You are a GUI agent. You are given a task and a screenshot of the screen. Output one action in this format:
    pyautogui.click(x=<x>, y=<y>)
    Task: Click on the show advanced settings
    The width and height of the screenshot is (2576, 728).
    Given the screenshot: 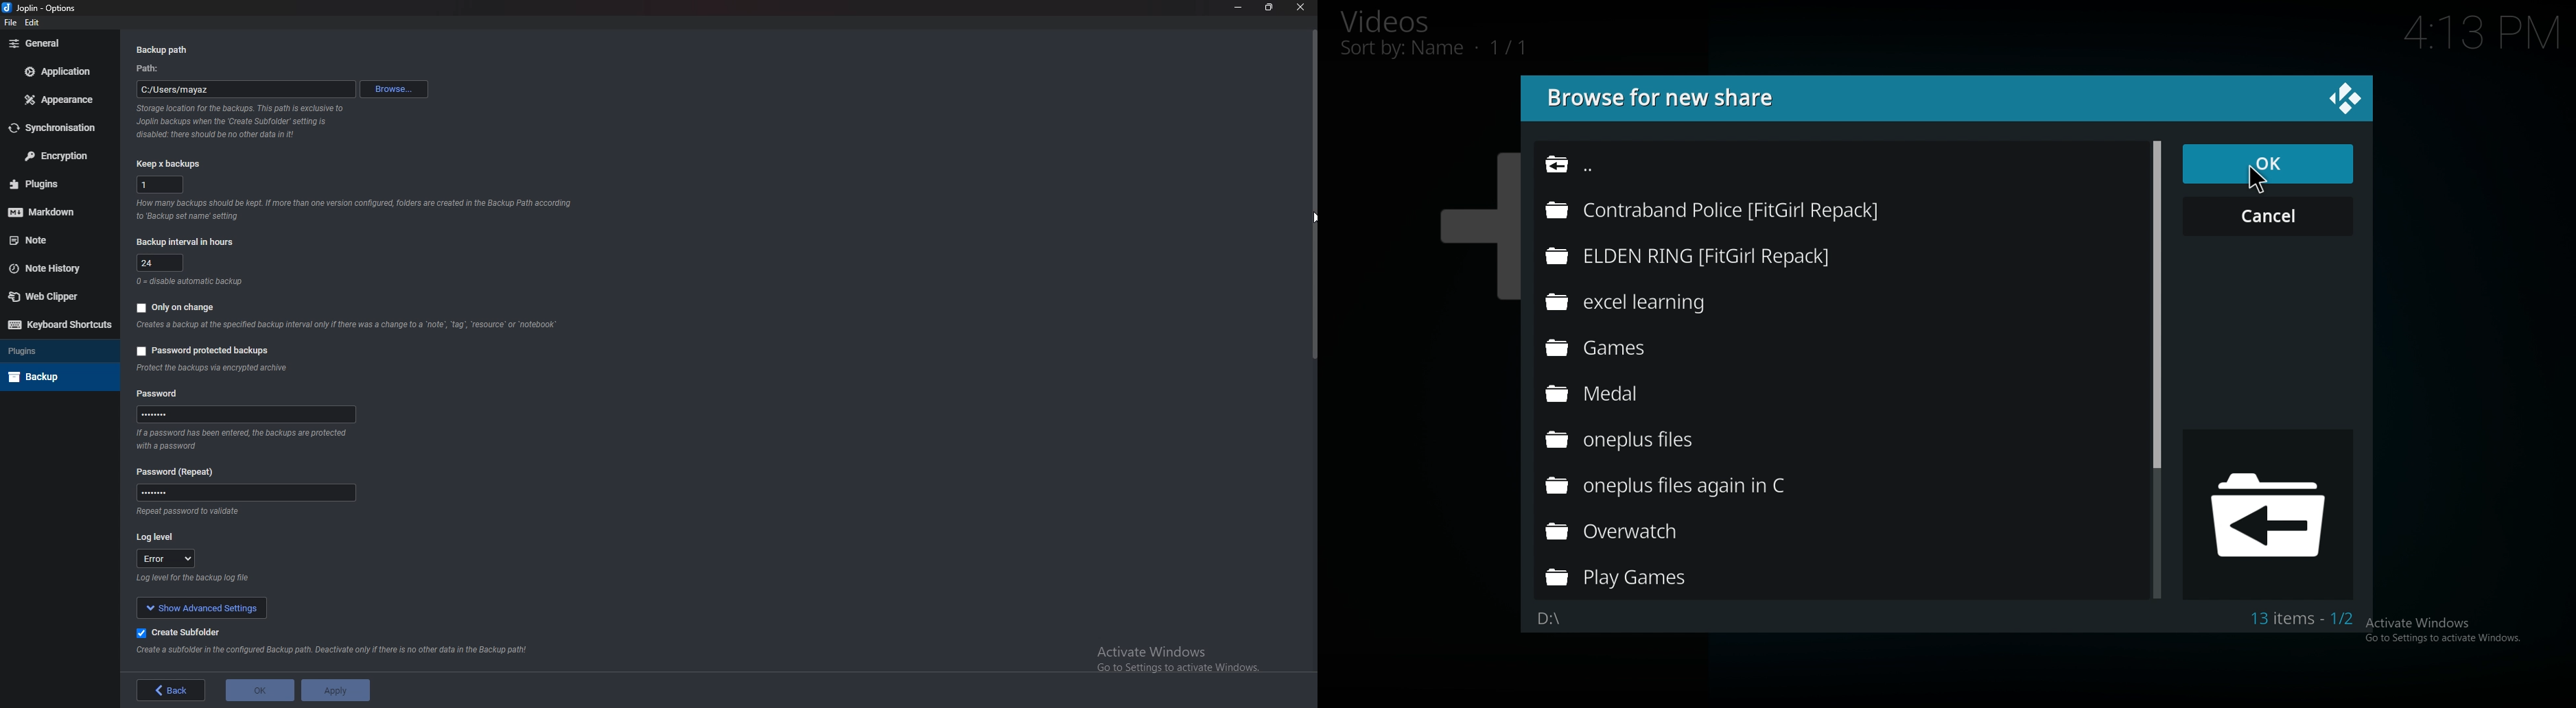 What is the action you would take?
    pyautogui.click(x=201, y=607)
    